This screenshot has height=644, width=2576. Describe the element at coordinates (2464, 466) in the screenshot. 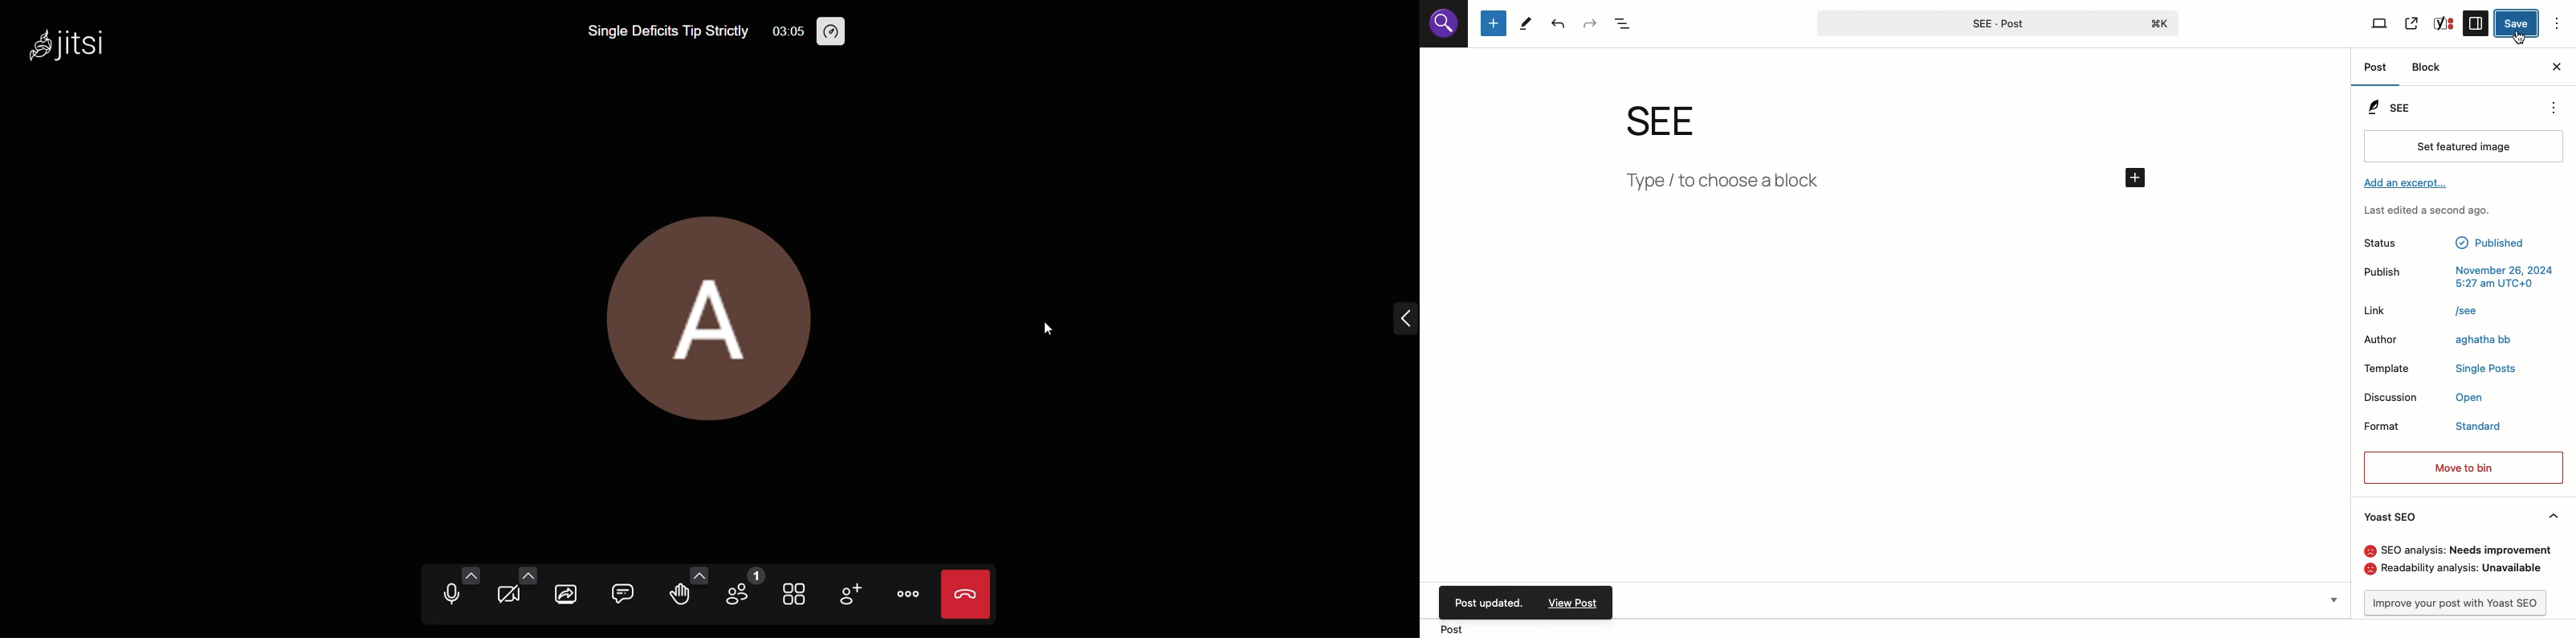

I see `Move to bin` at that location.